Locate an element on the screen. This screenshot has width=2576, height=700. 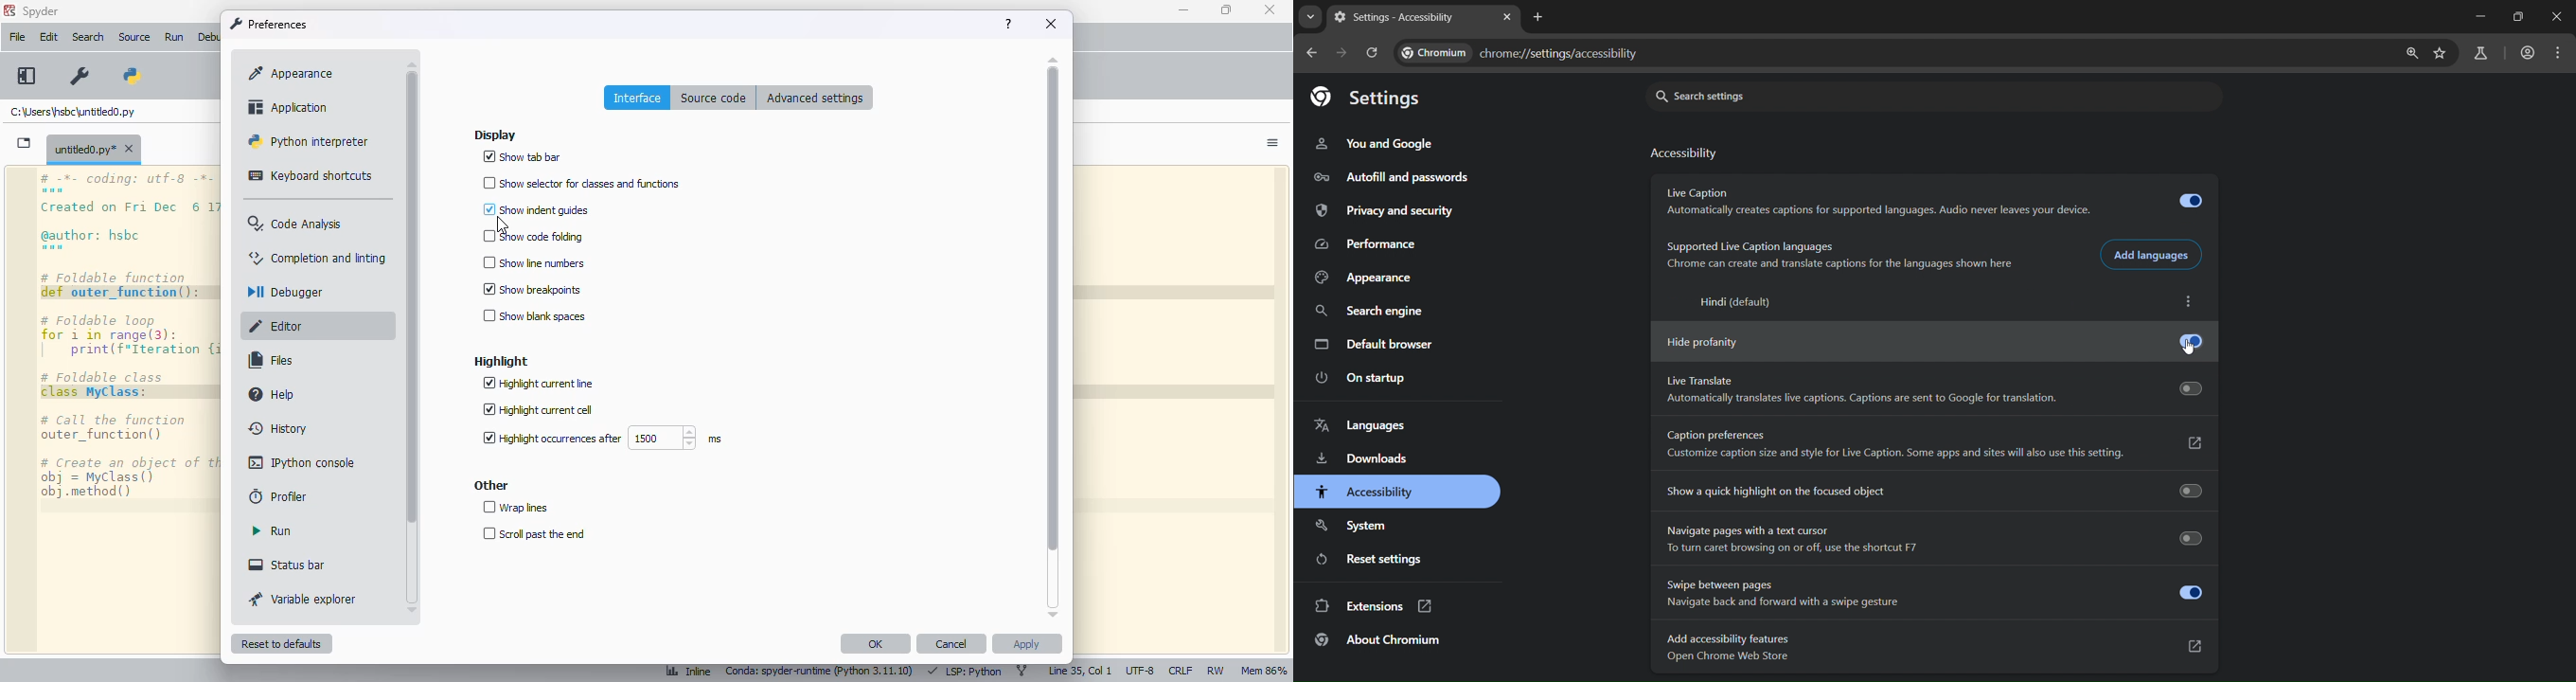
interface is located at coordinates (638, 98).